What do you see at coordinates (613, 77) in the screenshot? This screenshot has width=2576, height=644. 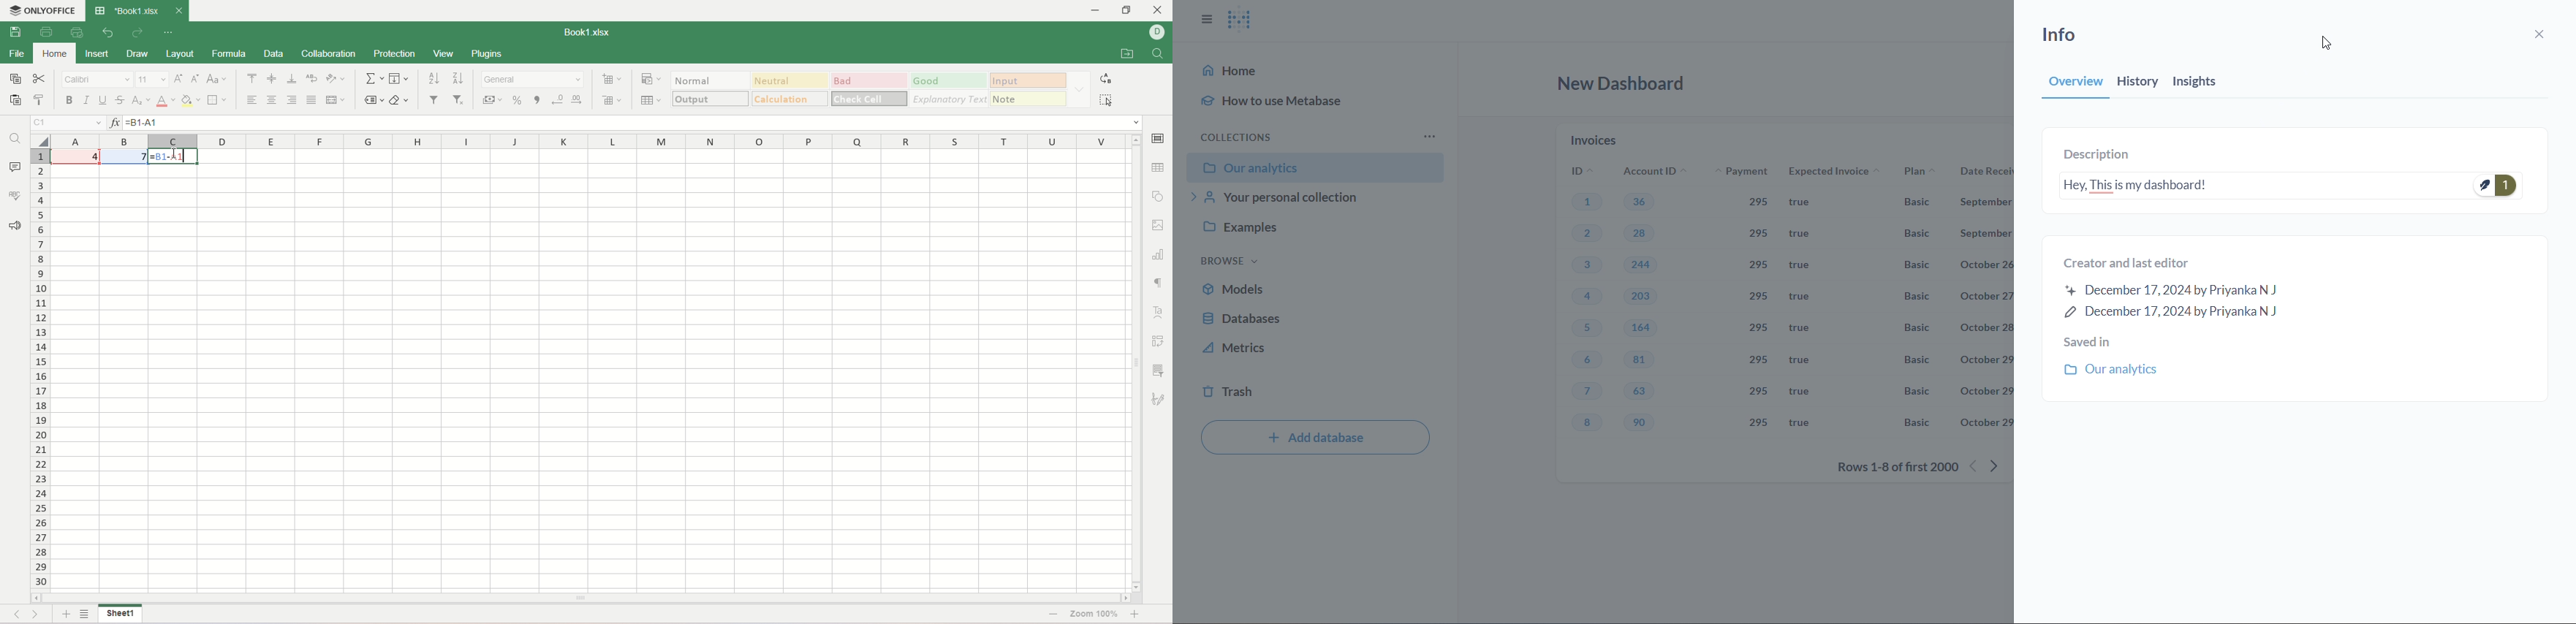 I see `insert cell` at bounding box center [613, 77].